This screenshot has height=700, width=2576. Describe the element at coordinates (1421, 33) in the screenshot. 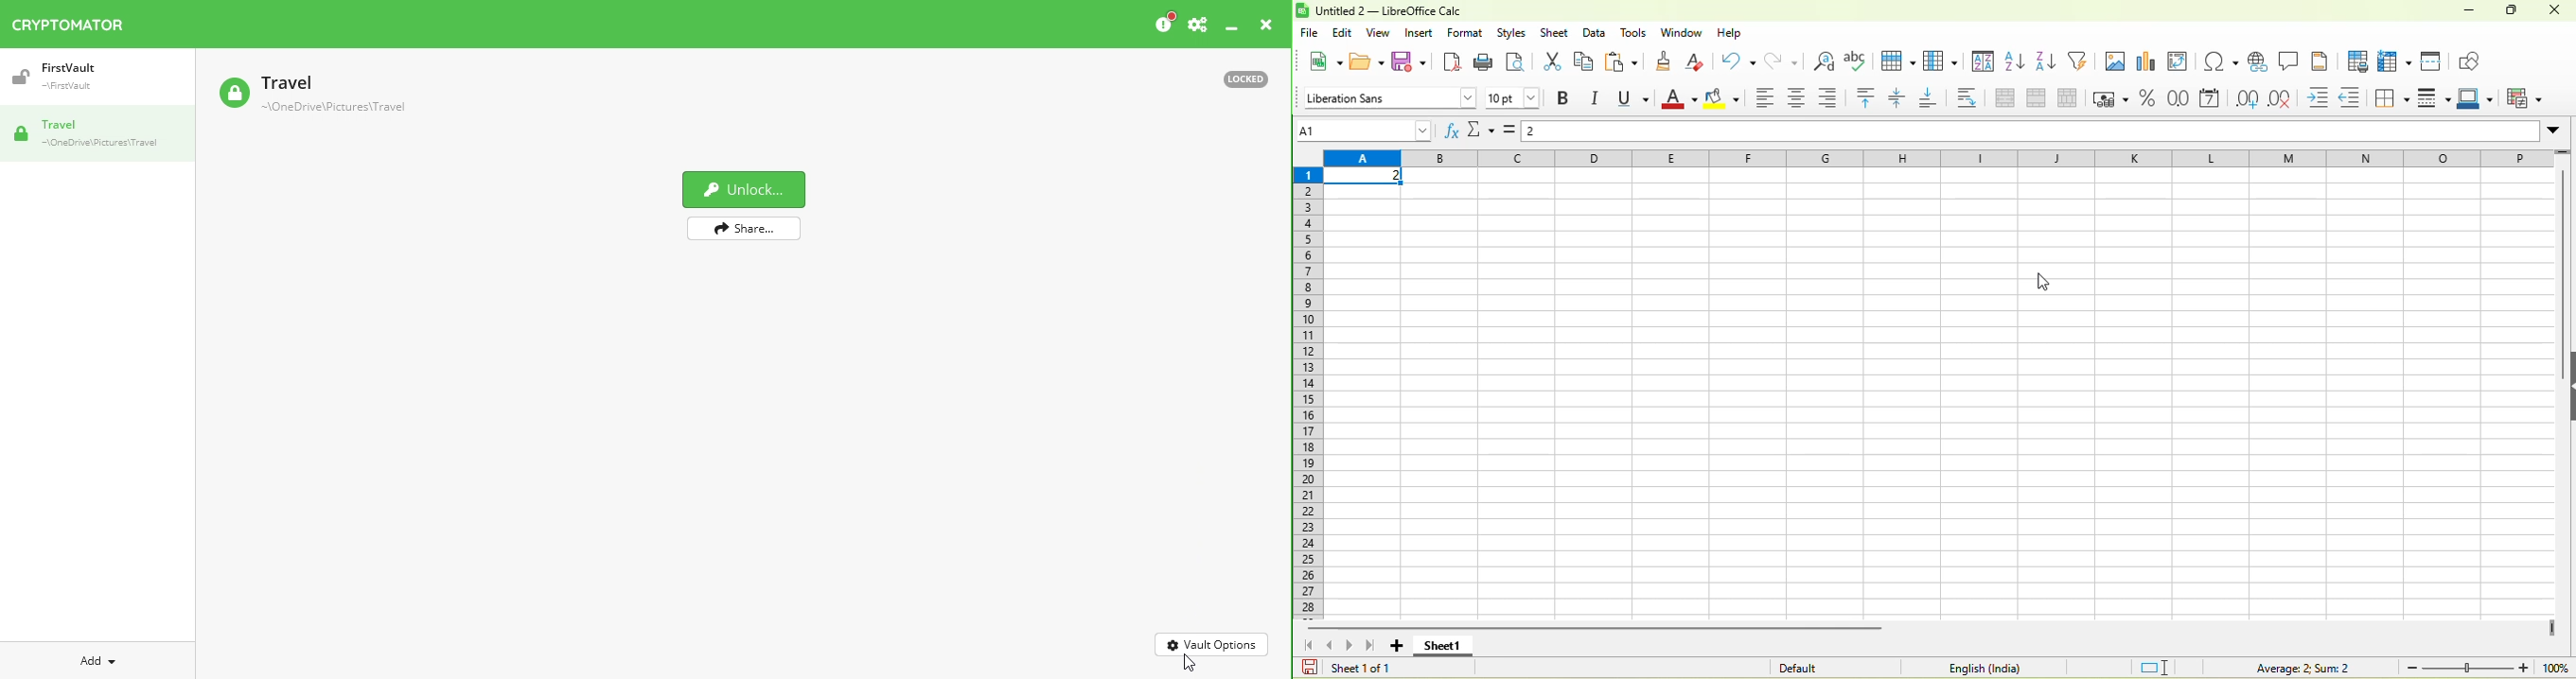

I see `insert` at that location.